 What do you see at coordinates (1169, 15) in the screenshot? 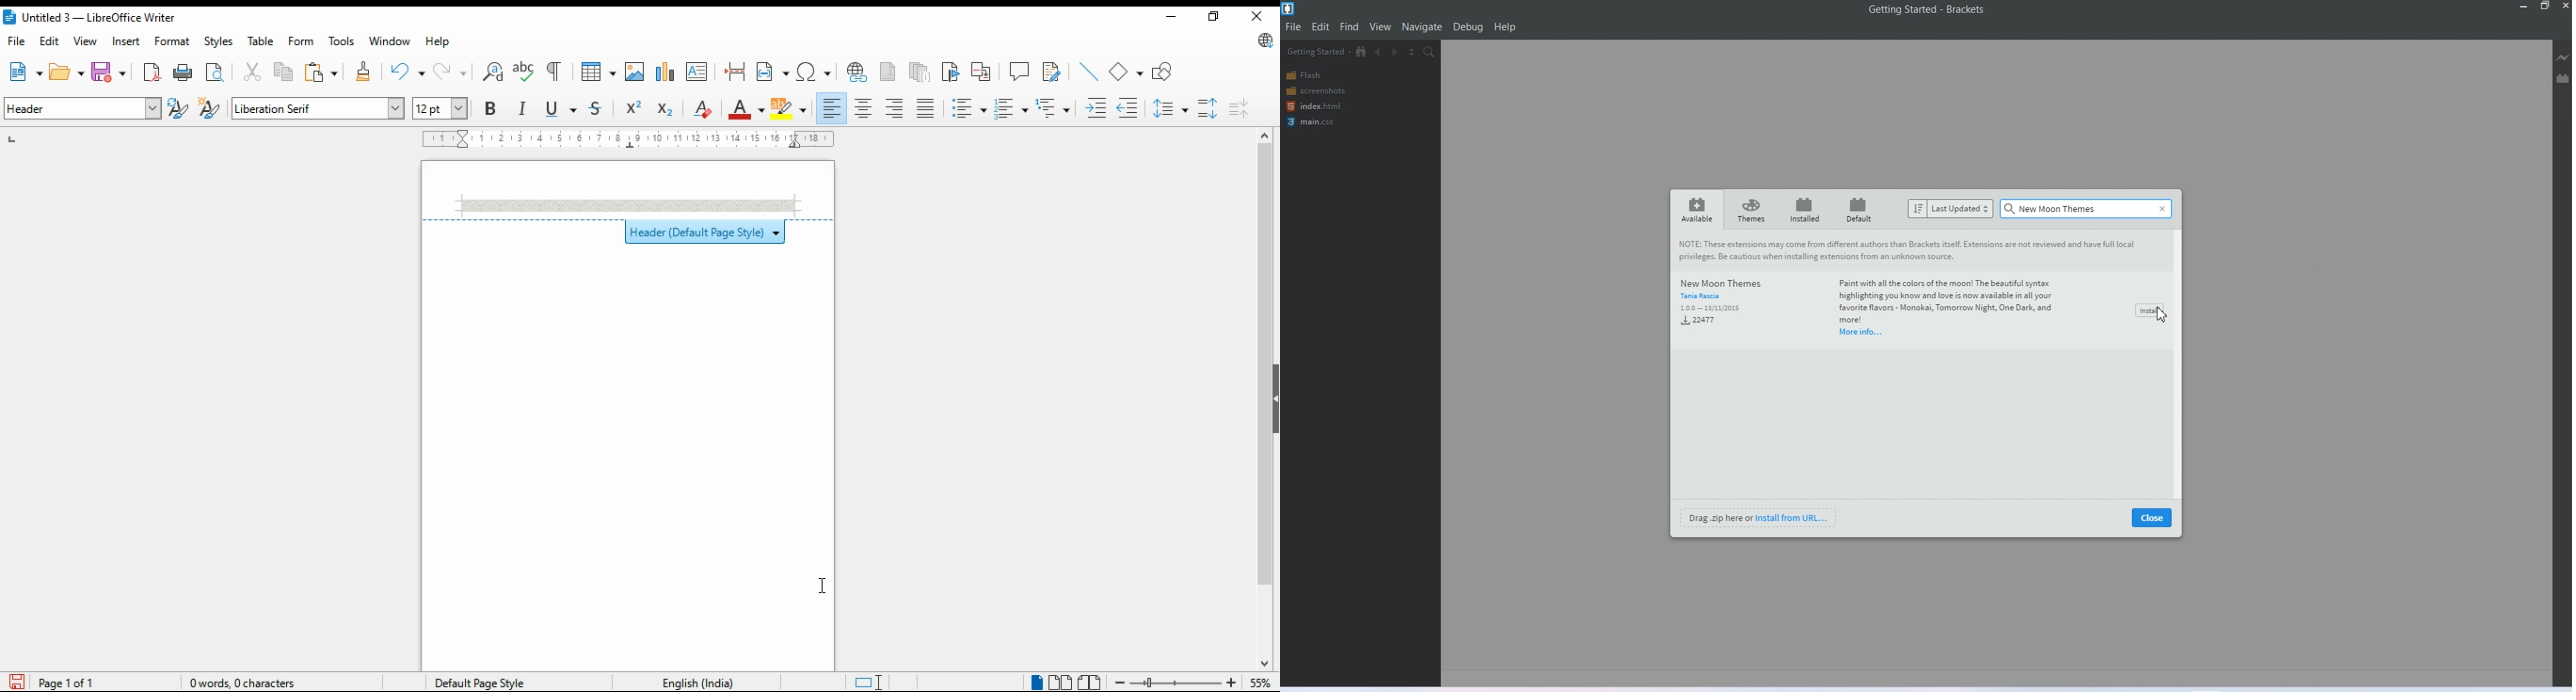
I see `minimize` at bounding box center [1169, 15].